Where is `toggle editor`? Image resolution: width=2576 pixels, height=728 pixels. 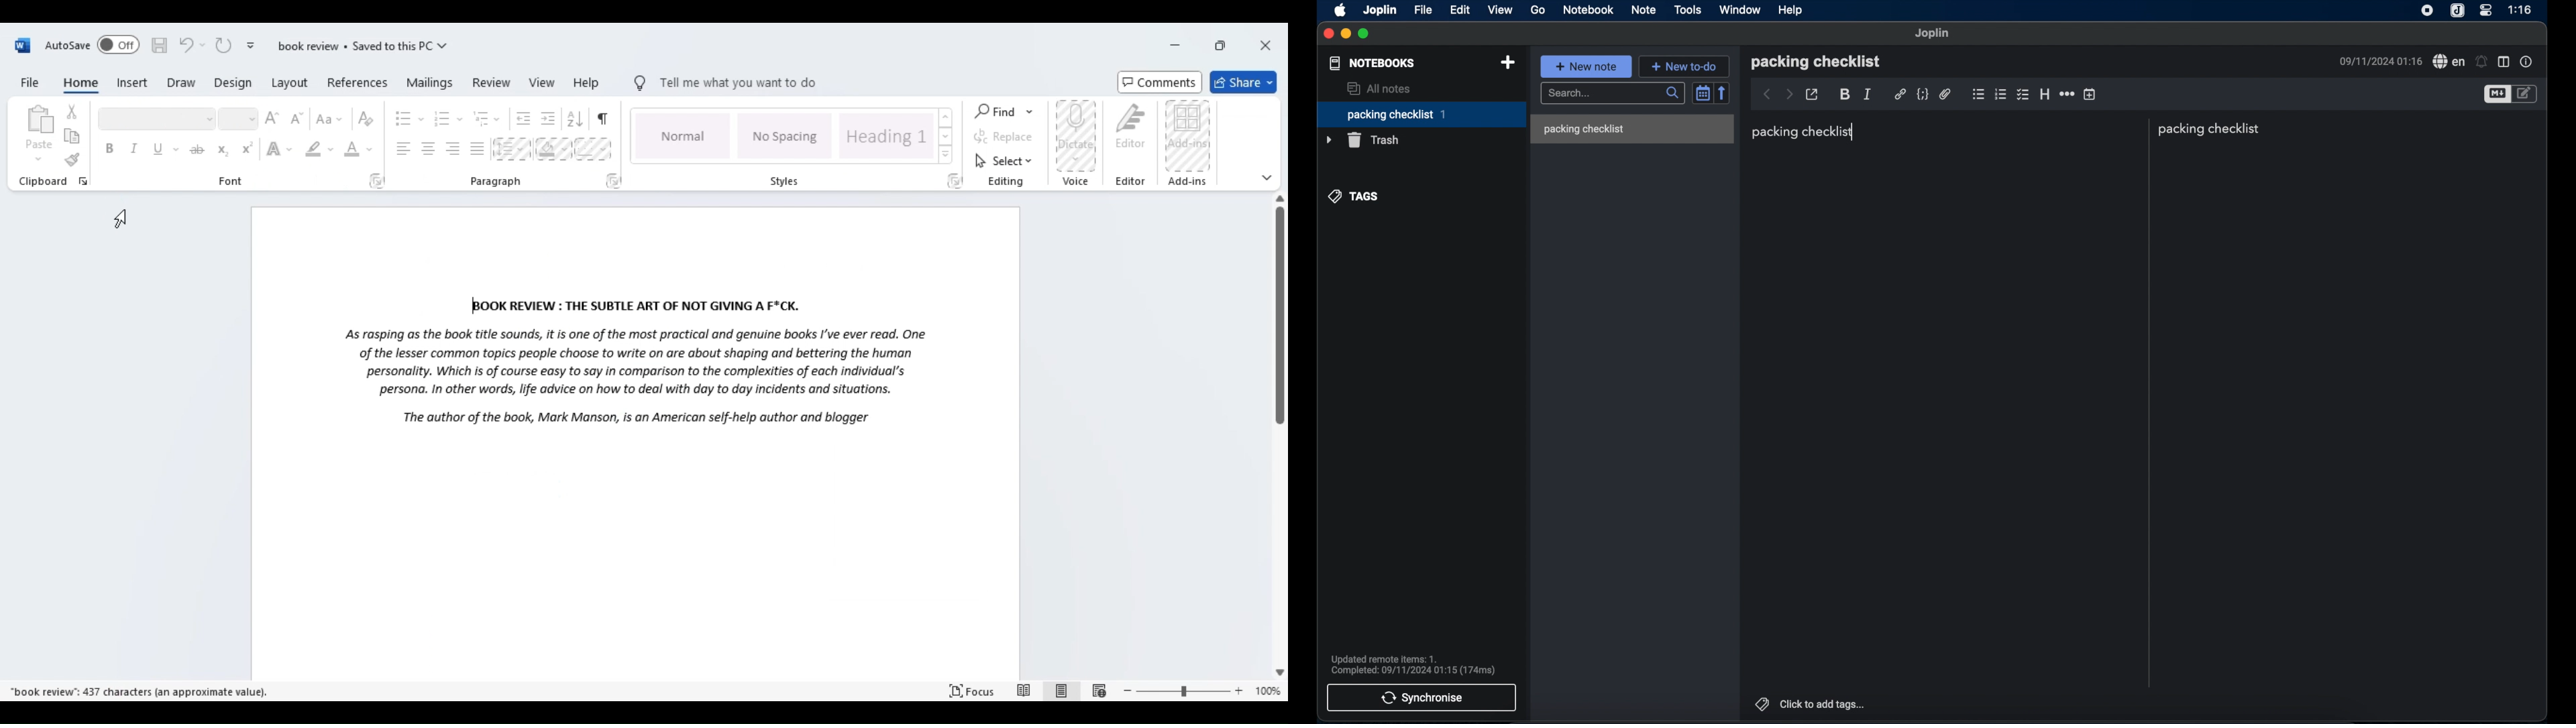
toggle editor is located at coordinates (2496, 95).